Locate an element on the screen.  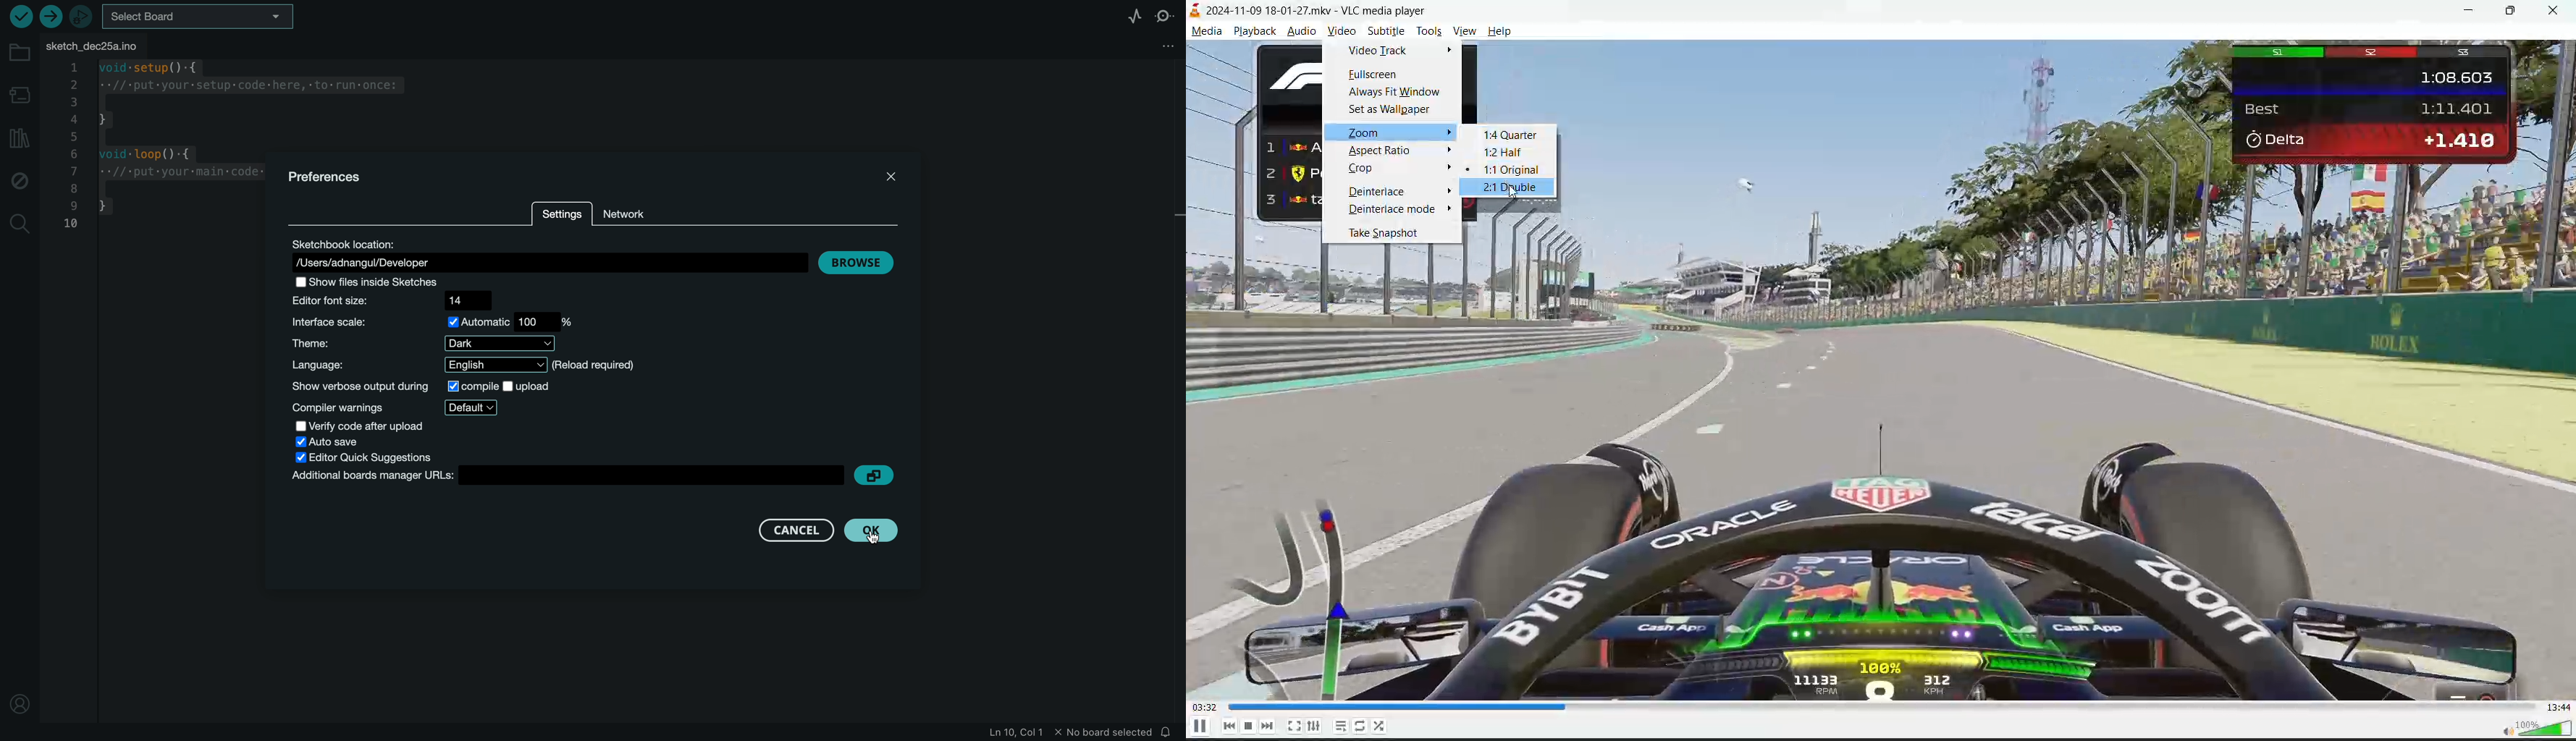
previous is located at coordinates (1226, 727).